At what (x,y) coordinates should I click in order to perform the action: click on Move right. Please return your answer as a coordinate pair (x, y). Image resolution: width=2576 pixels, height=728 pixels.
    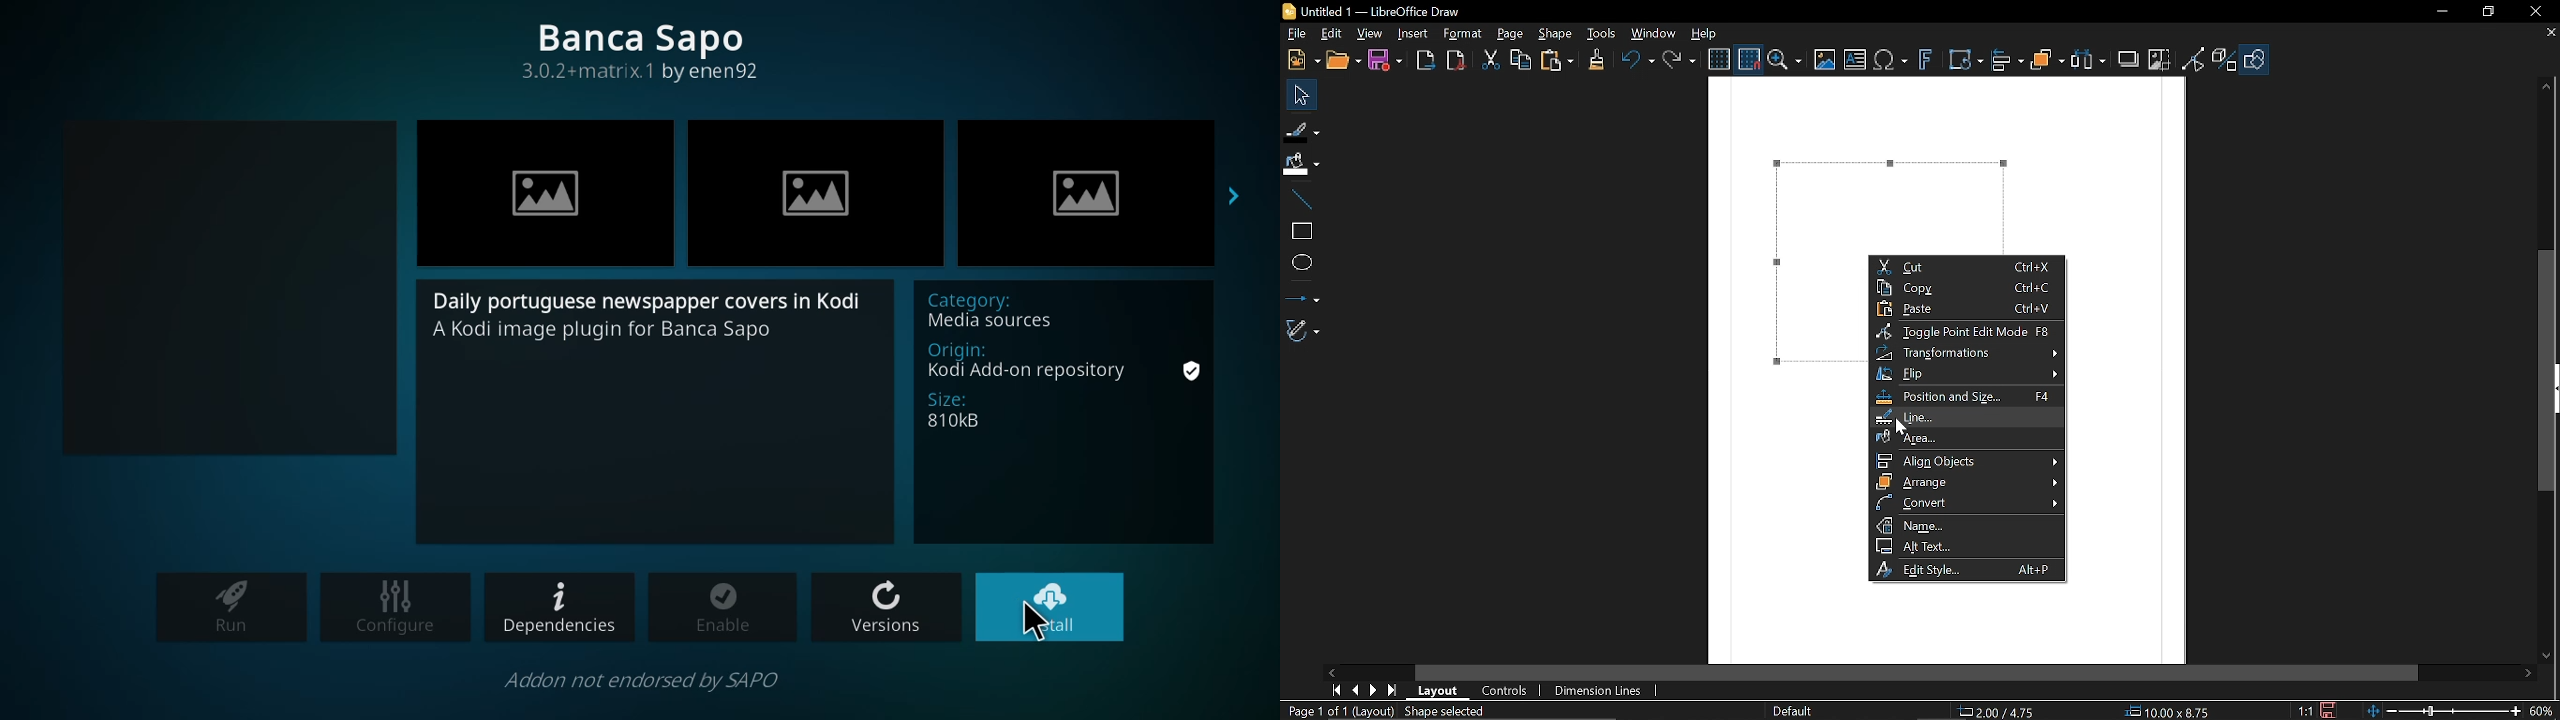
    Looking at the image, I should click on (1333, 672).